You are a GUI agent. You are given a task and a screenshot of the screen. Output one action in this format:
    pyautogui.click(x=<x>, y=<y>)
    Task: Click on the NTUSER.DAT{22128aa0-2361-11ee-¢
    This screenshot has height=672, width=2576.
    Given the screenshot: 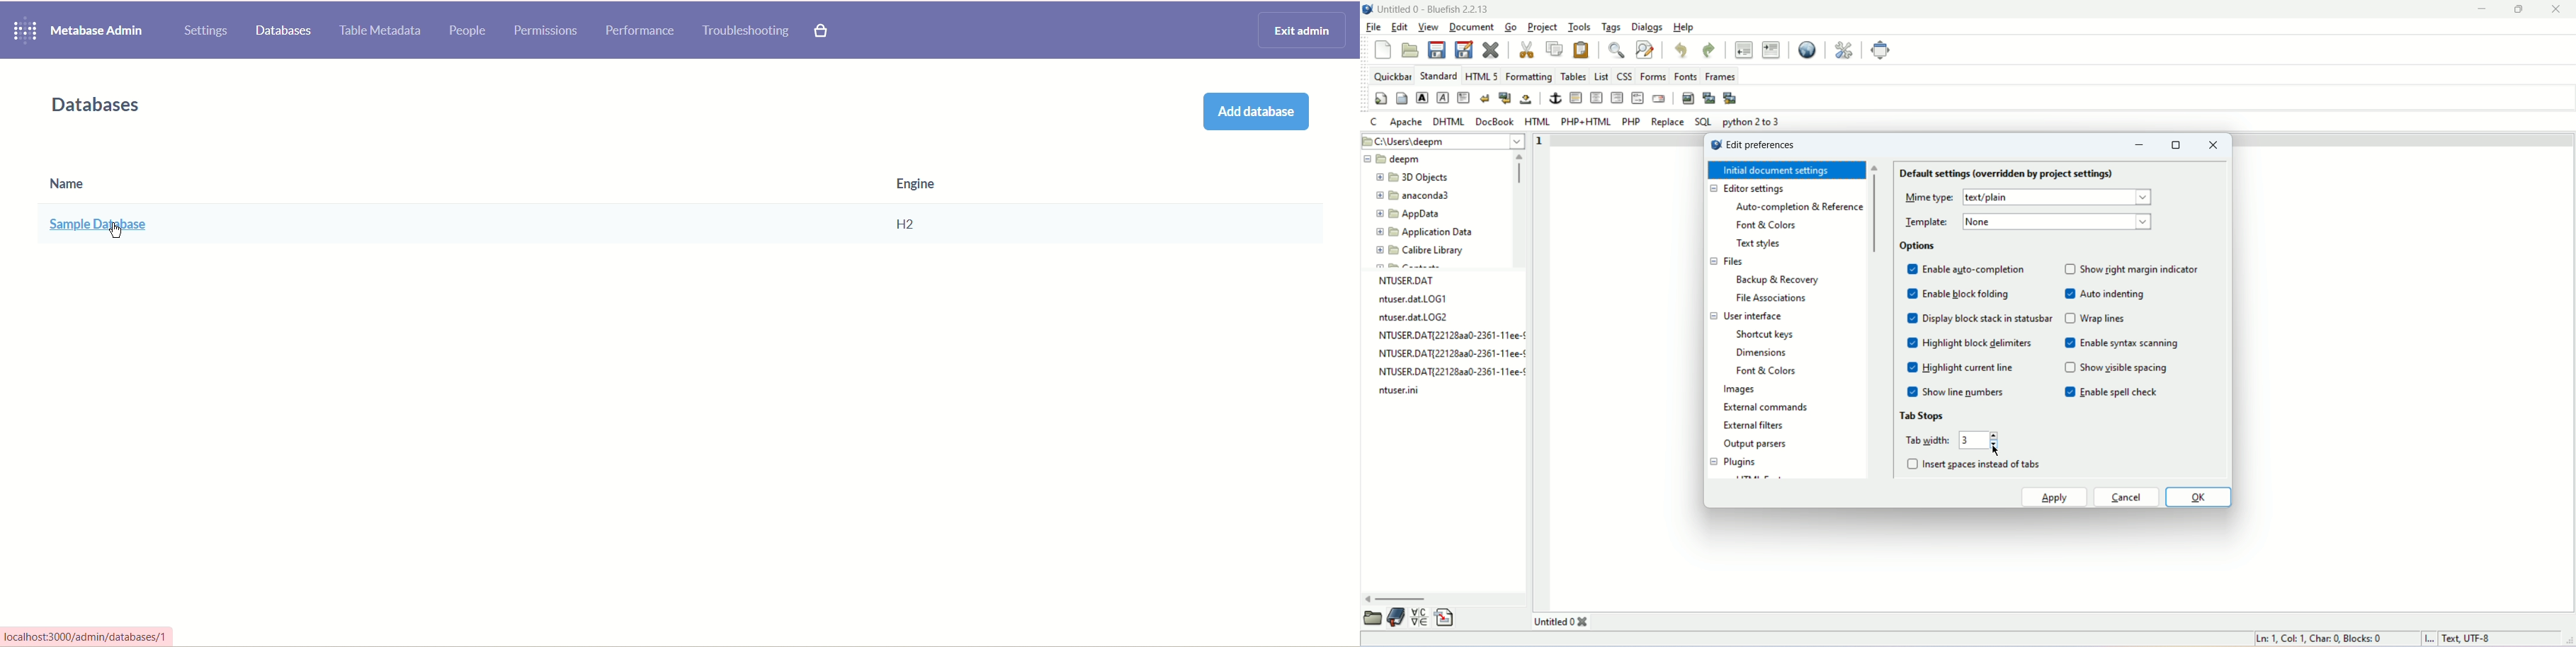 What is the action you would take?
    pyautogui.click(x=1447, y=372)
    